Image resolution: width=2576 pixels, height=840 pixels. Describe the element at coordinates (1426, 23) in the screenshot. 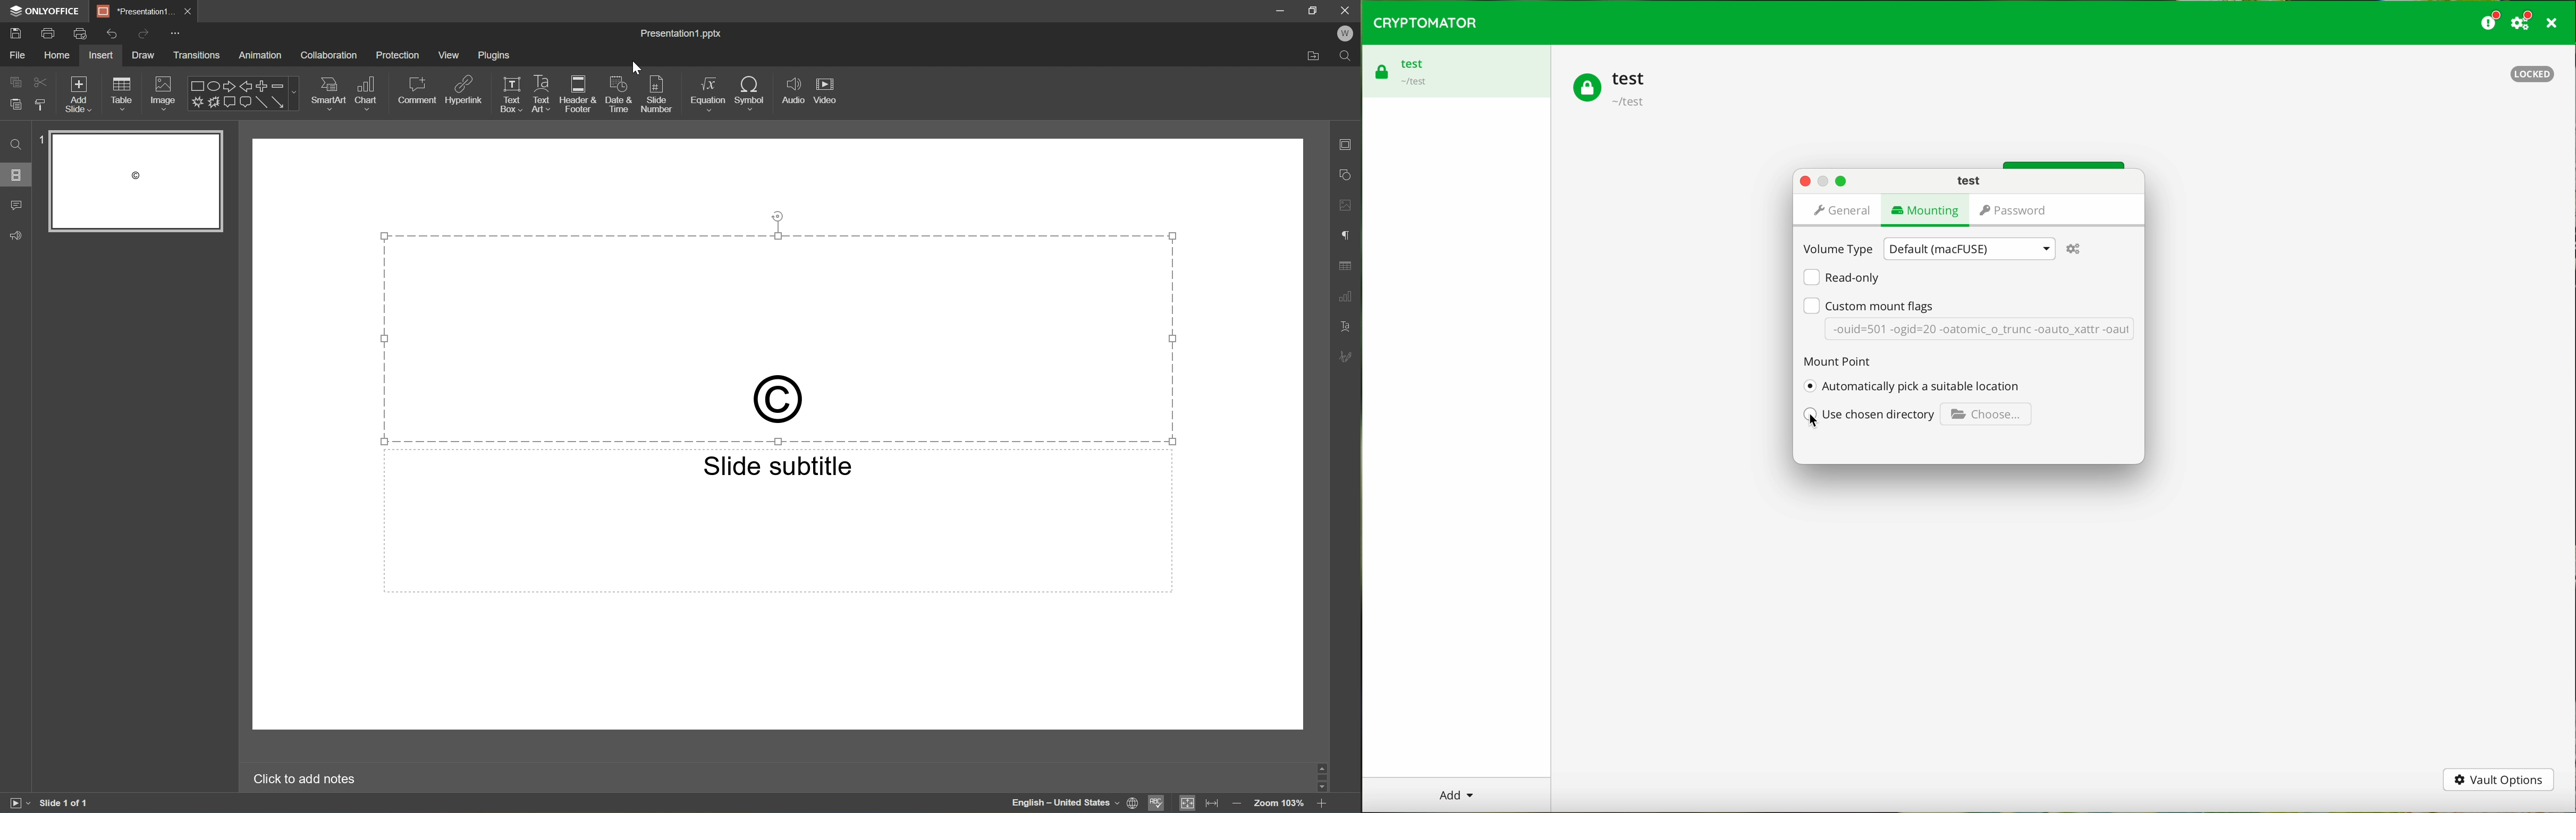

I see `cryptomator` at that location.